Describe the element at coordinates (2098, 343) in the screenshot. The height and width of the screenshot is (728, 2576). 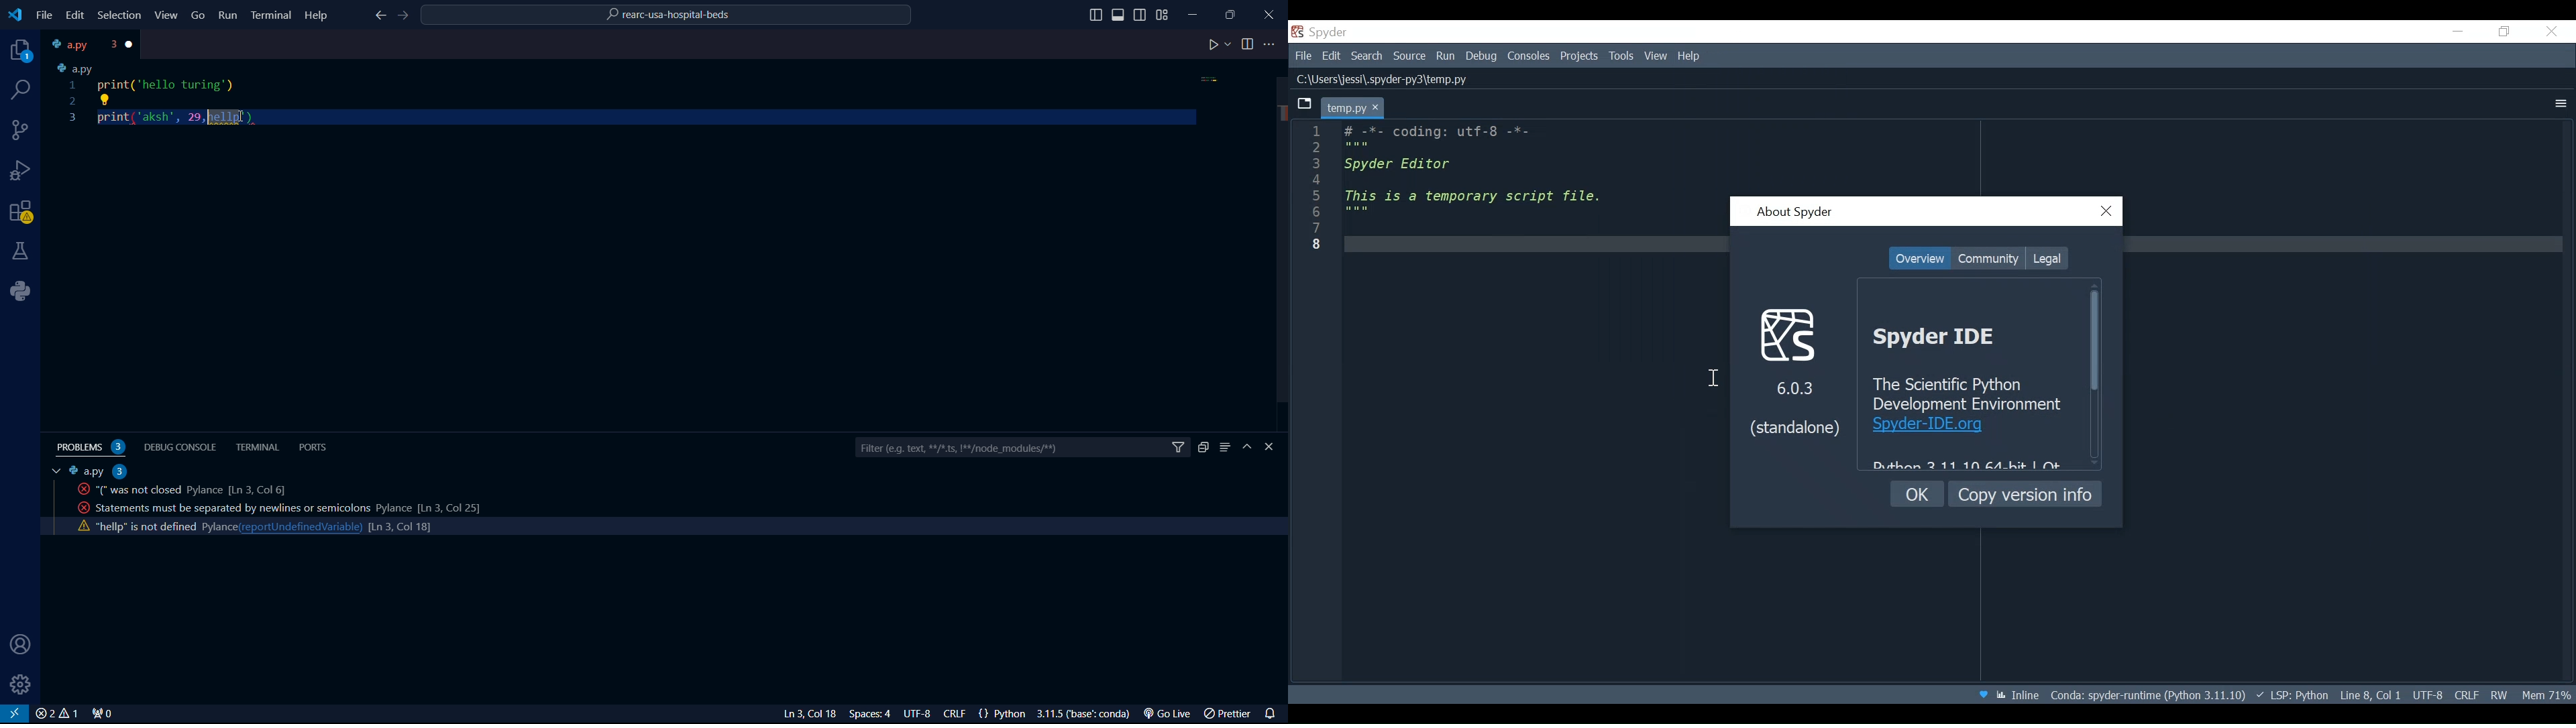
I see `Vertical Scroll bar` at that location.